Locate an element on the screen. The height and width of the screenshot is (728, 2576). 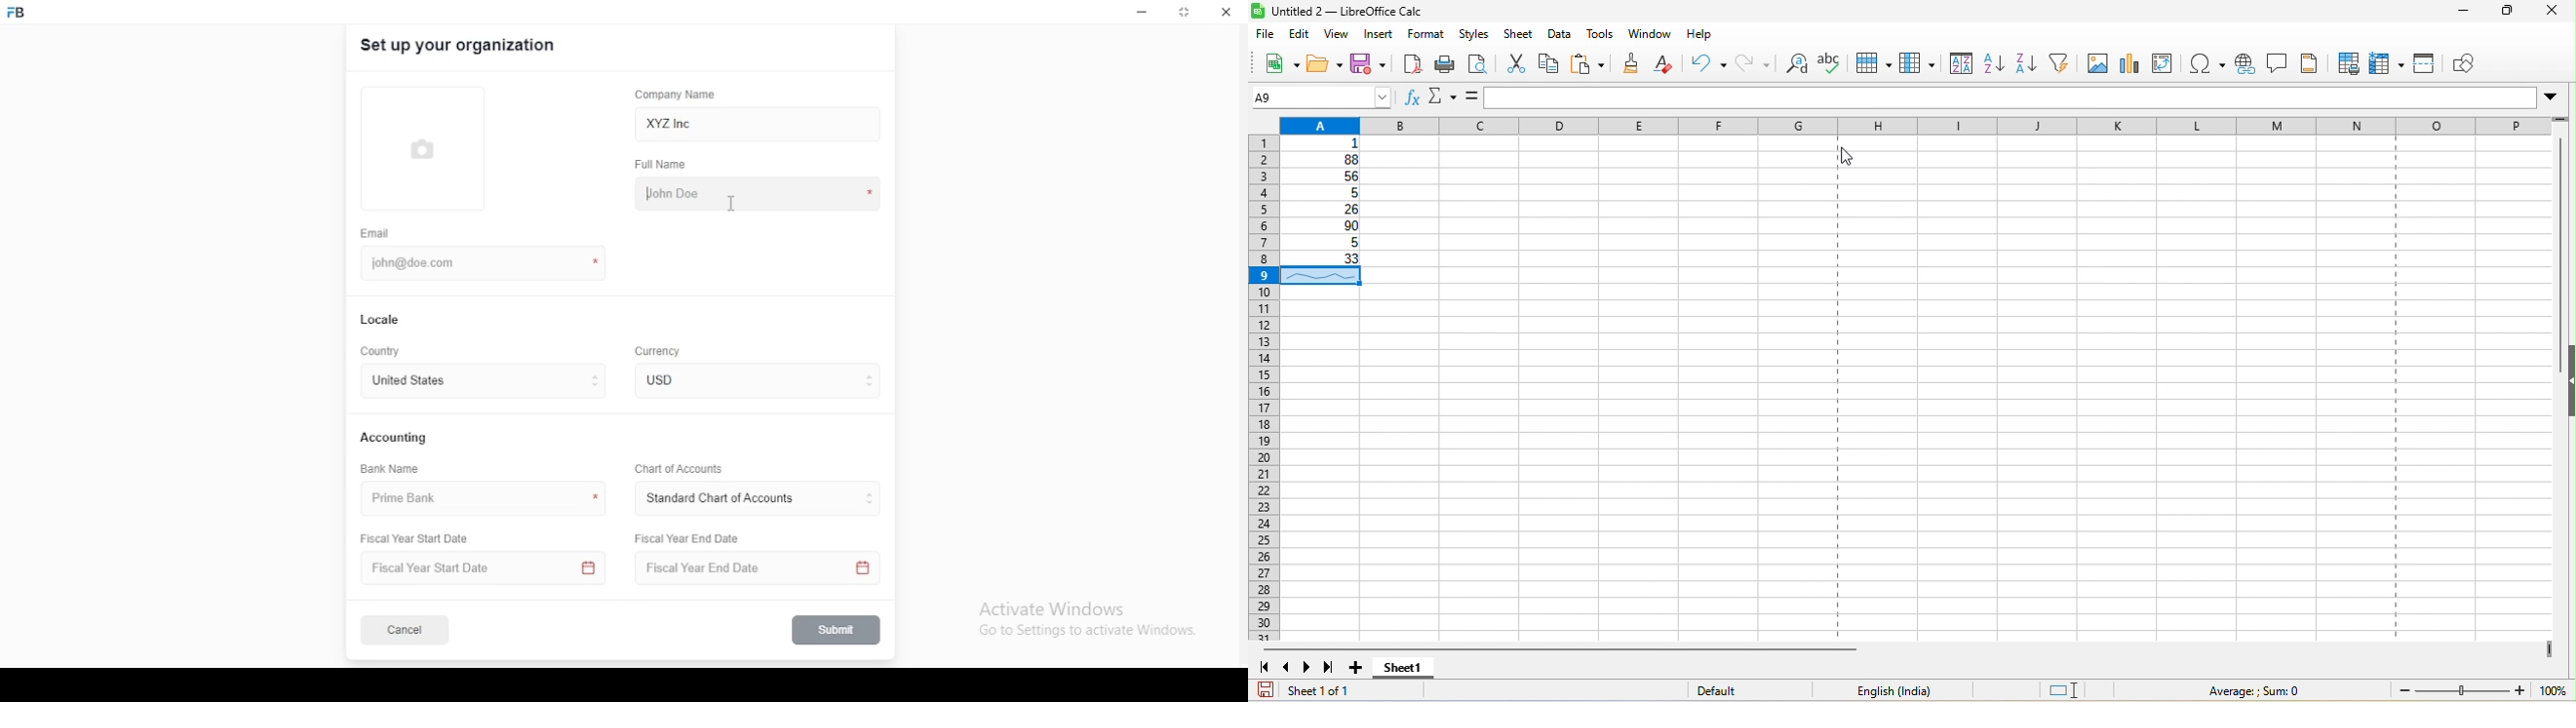
help is located at coordinates (1700, 38).